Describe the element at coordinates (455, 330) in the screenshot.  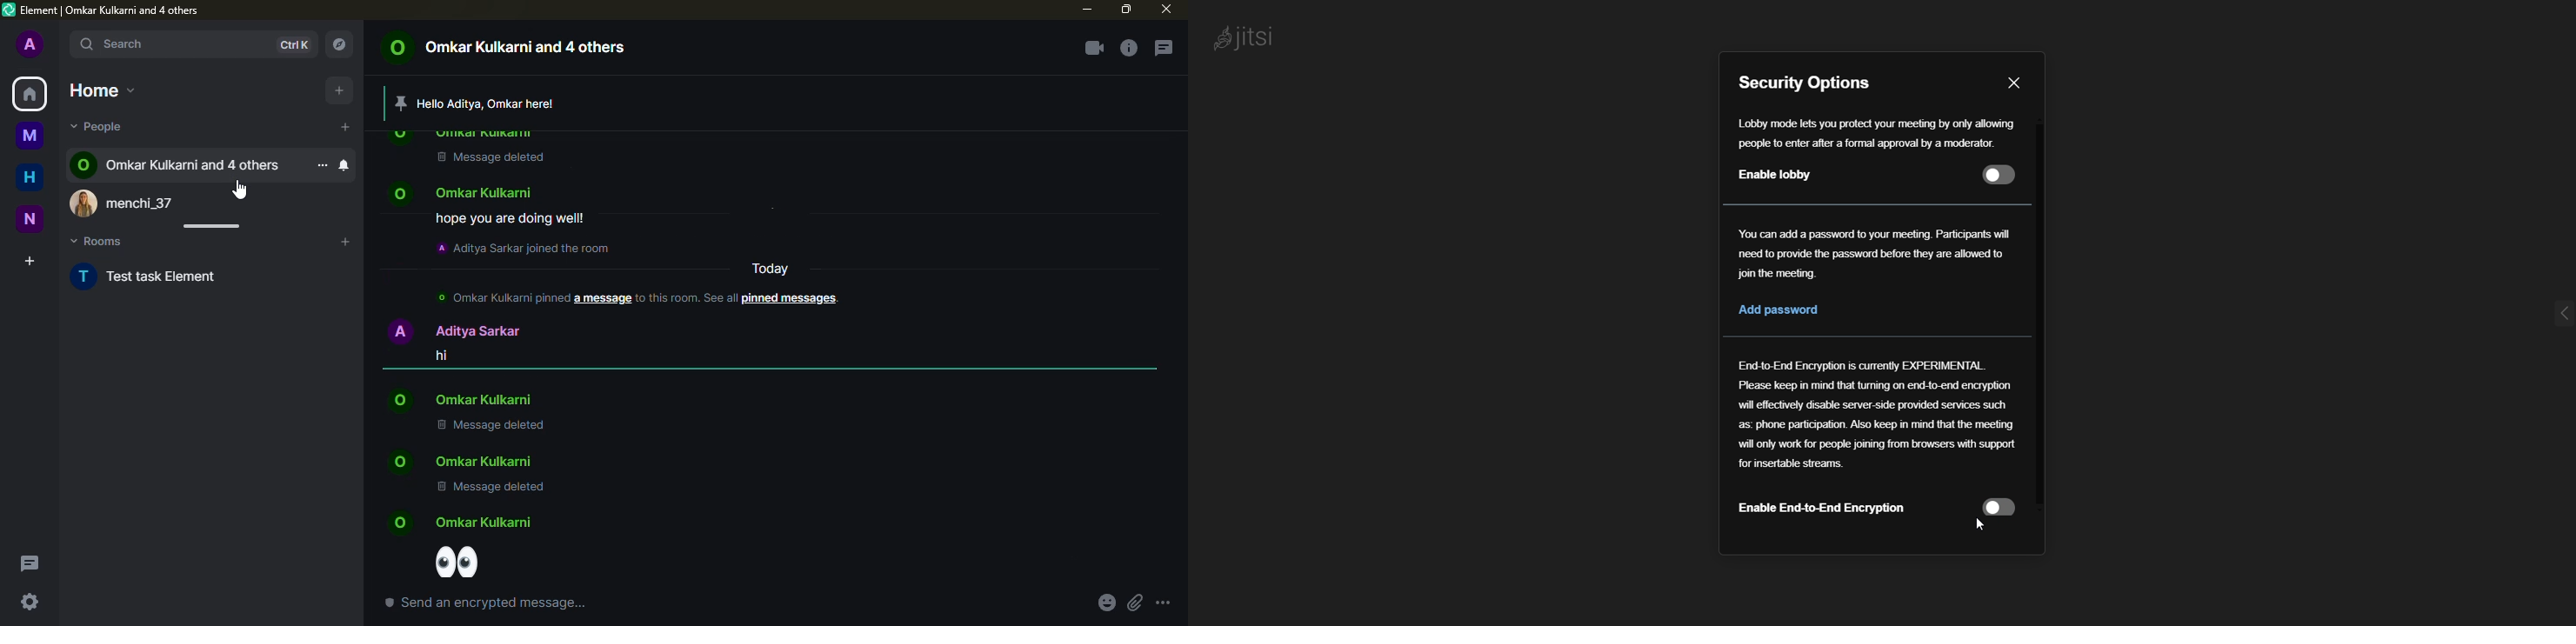
I see `aditya sarkar` at that location.